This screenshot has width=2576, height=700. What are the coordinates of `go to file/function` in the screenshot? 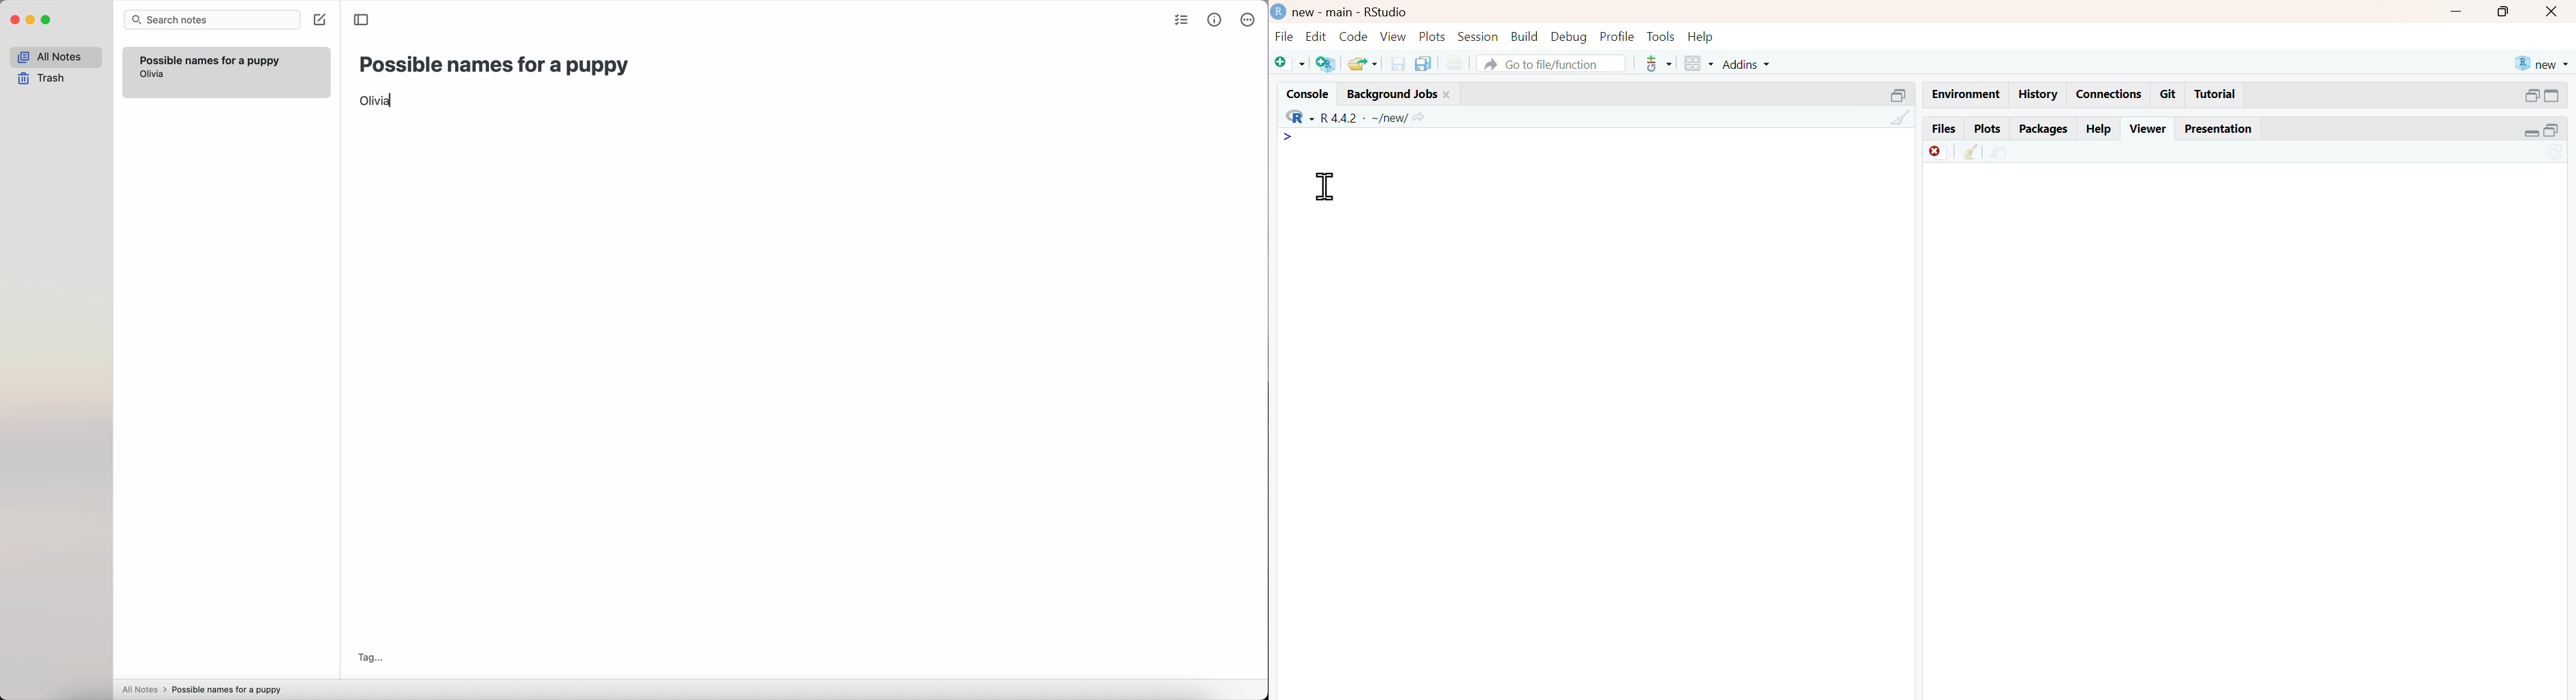 It's located at (1551, 64).